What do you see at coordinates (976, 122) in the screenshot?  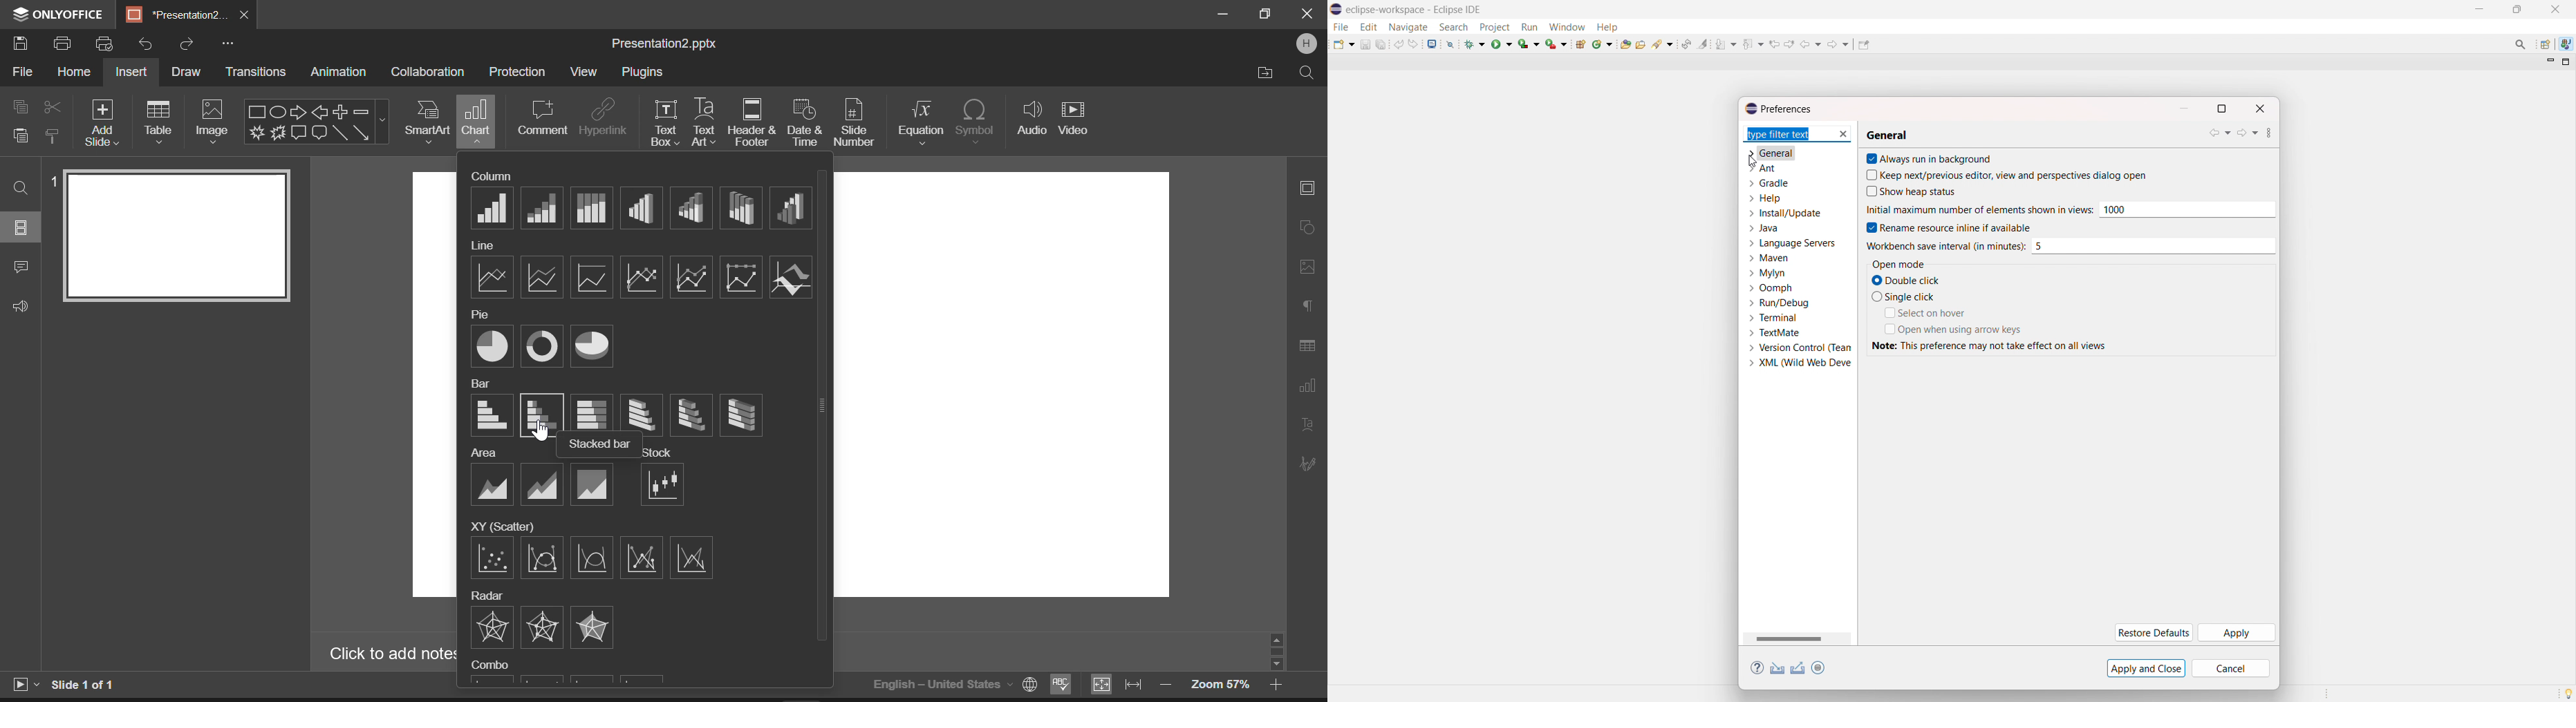 I see `Symbol` at bounding box center [976, 122].